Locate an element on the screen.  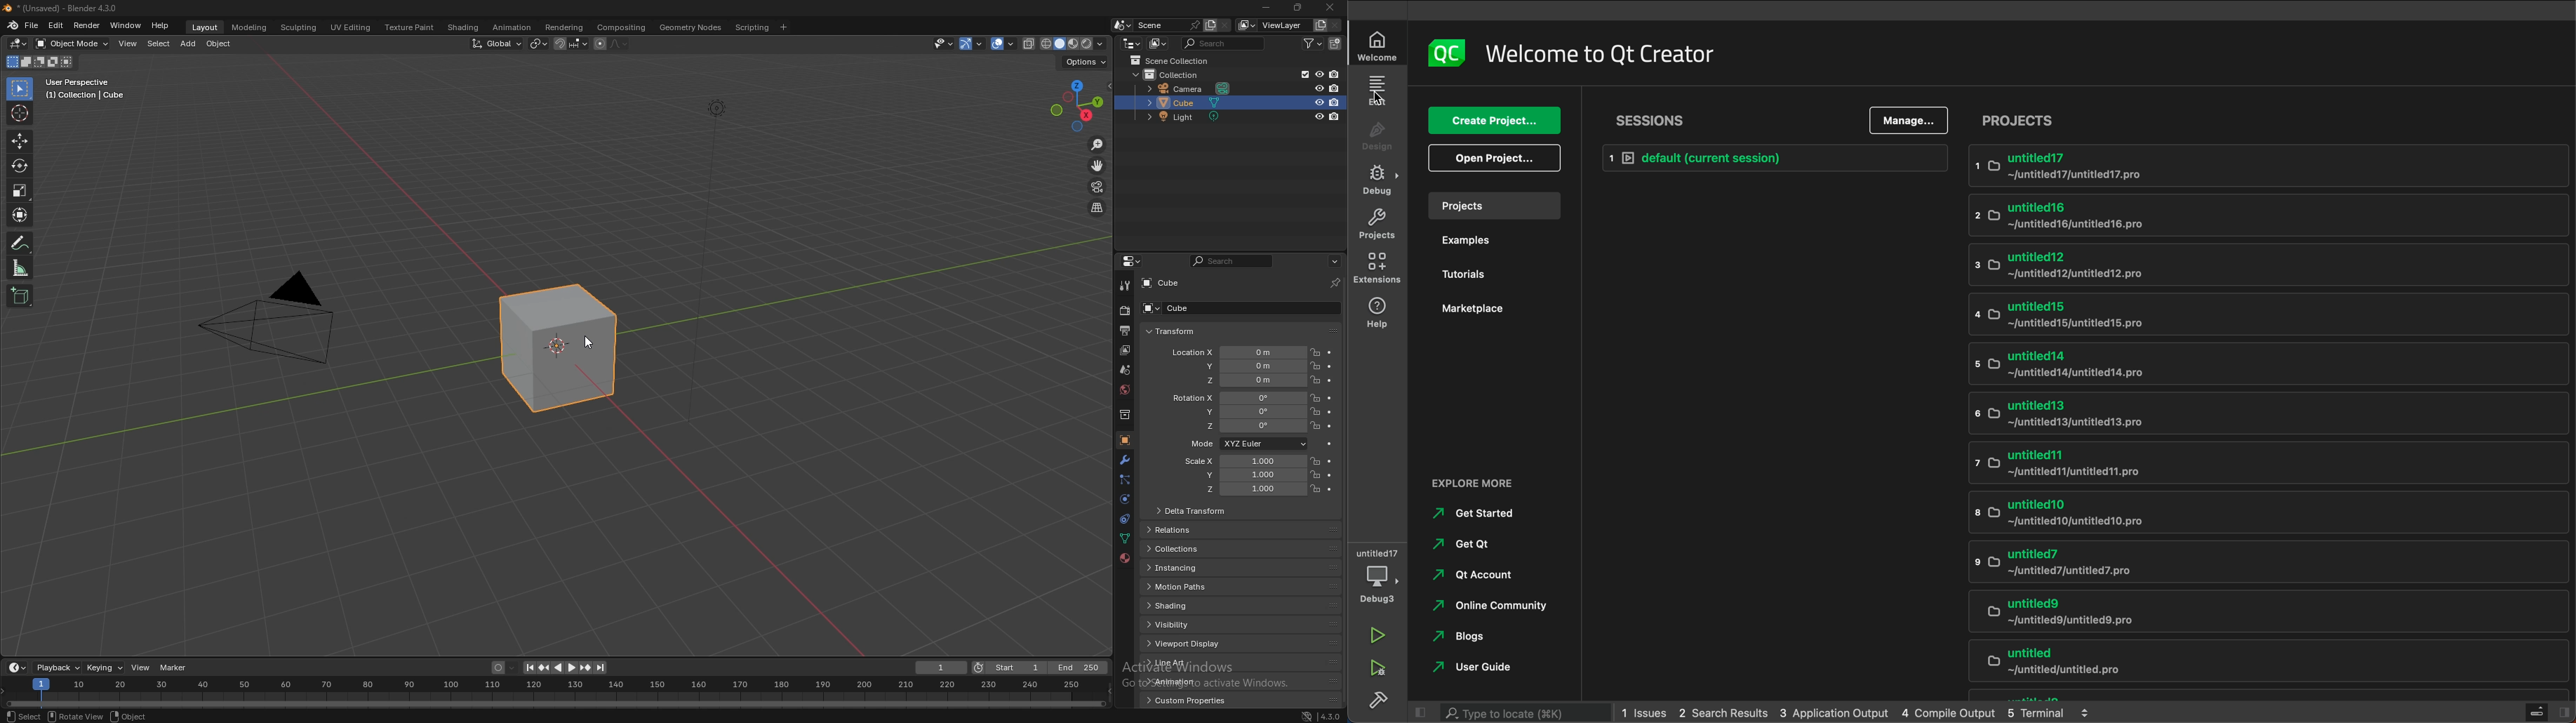
build is located at coordinates (1380, 703).